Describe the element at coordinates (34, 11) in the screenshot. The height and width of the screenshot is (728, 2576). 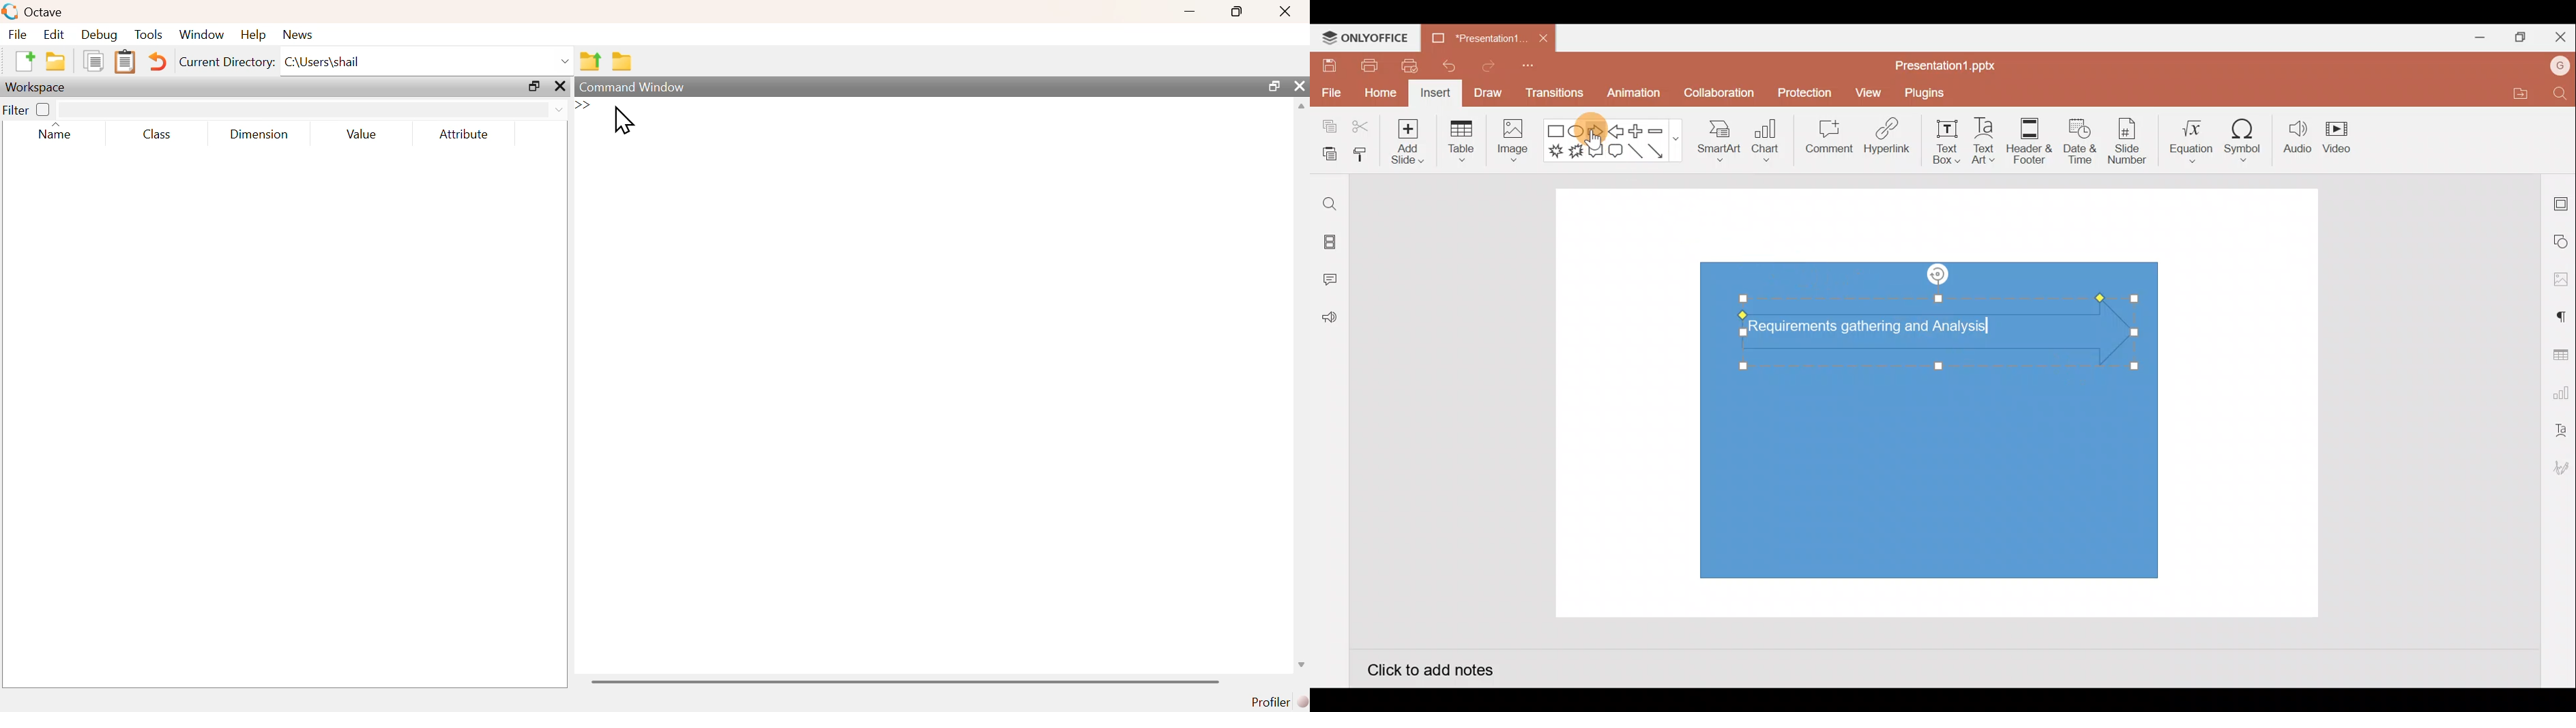
I see `octave` at that location.